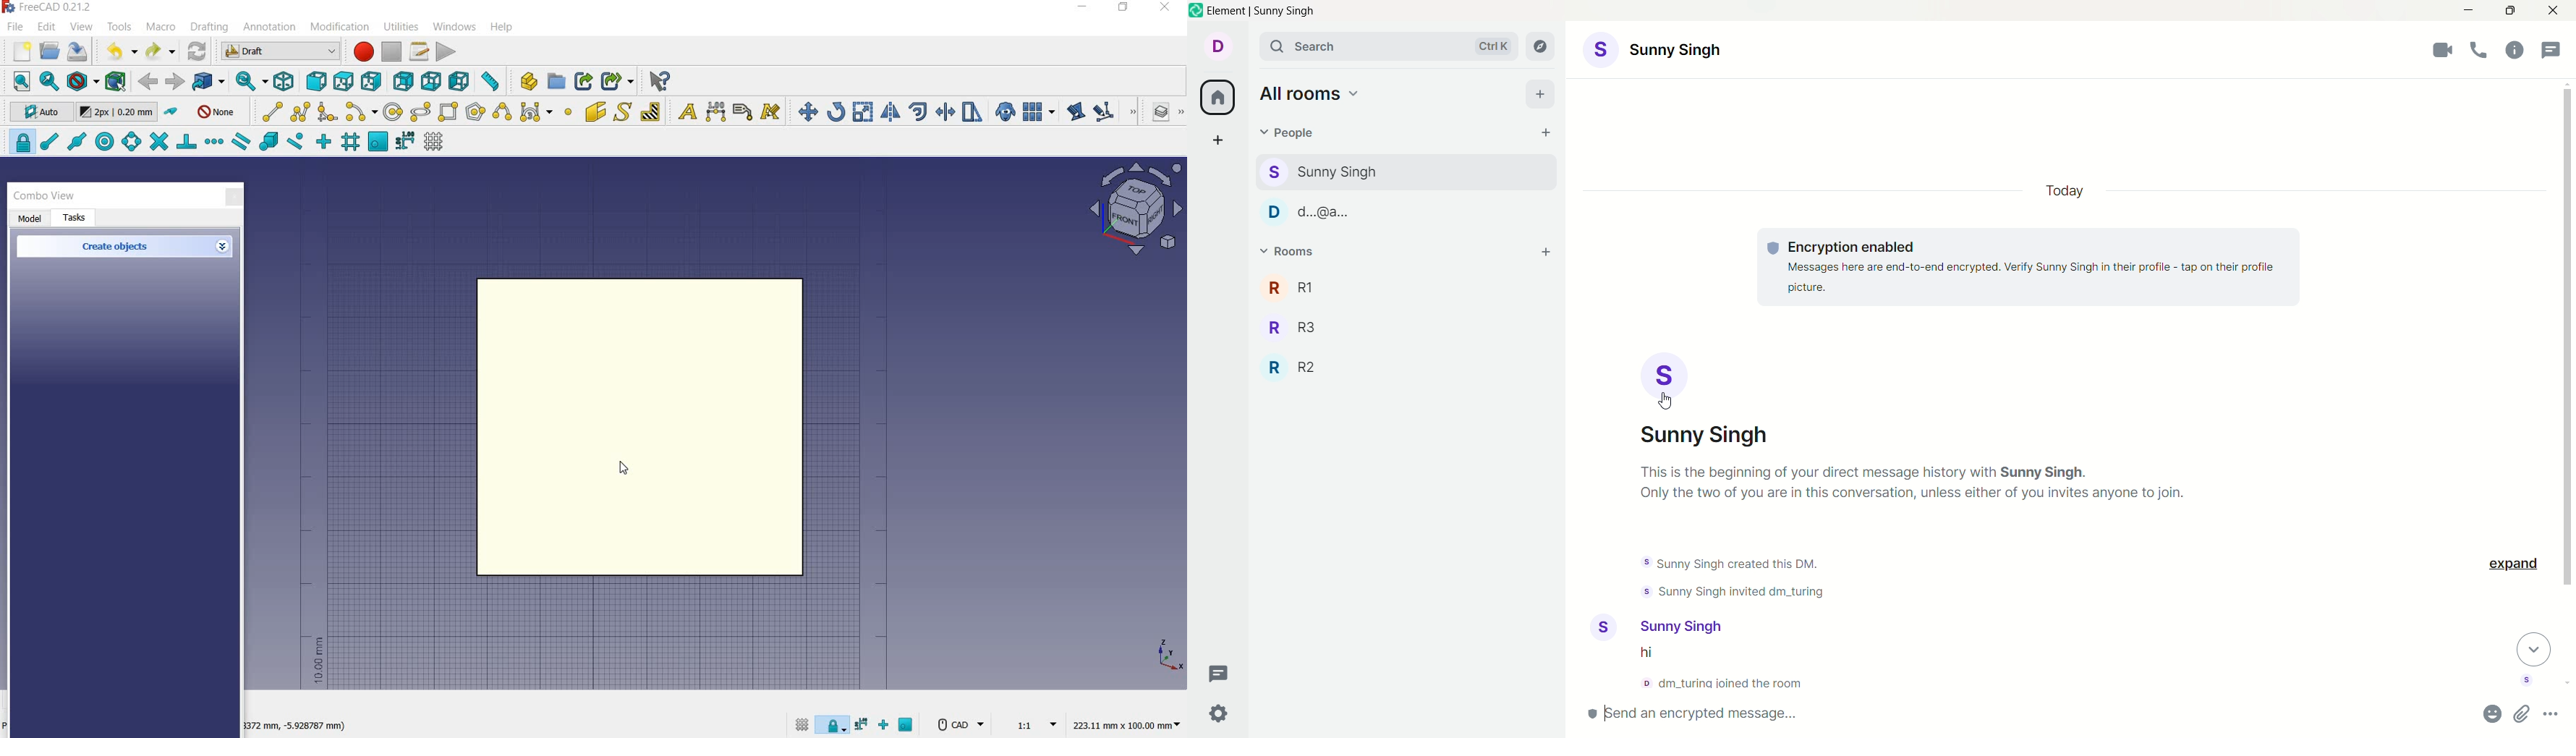 The width and height of the screenshot is (2576, 756). What do you see at coordinates (267, 142) in the screenshot?
I see `snap special` at bounding box center [267, 142].